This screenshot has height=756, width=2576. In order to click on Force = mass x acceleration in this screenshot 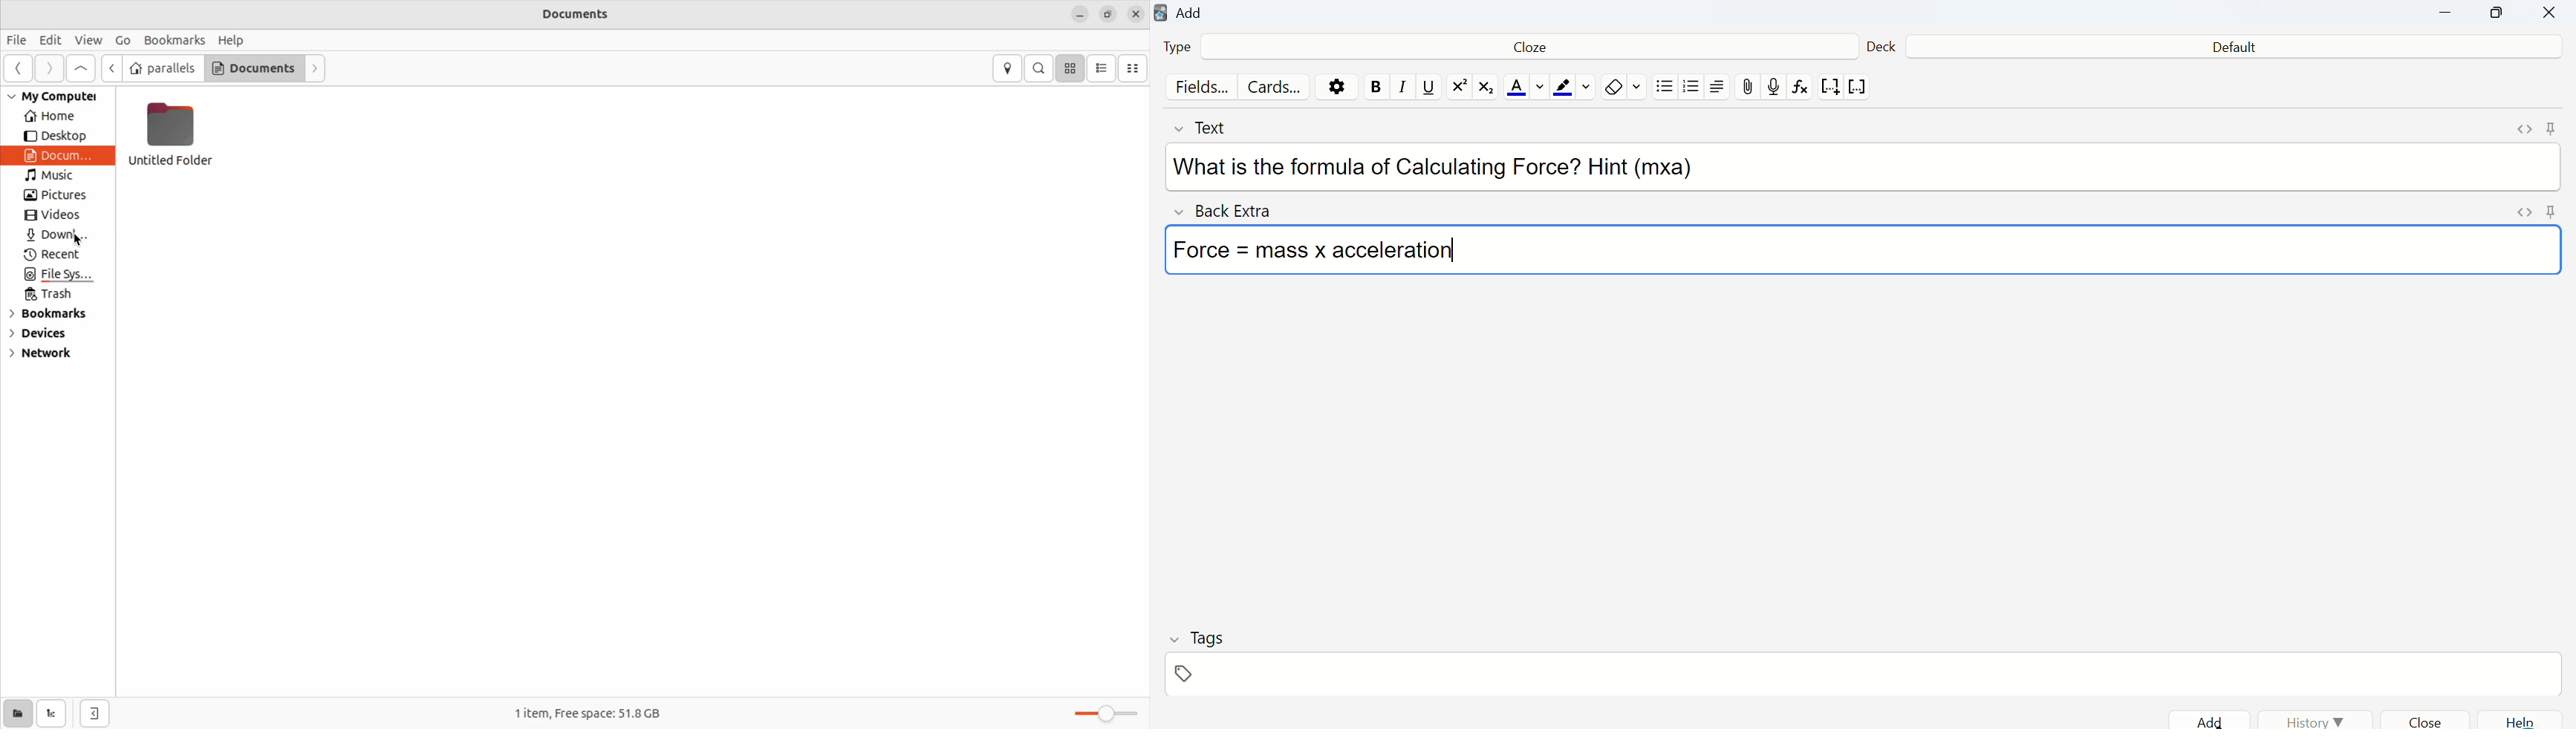, I will do `click(1327, 252)`.